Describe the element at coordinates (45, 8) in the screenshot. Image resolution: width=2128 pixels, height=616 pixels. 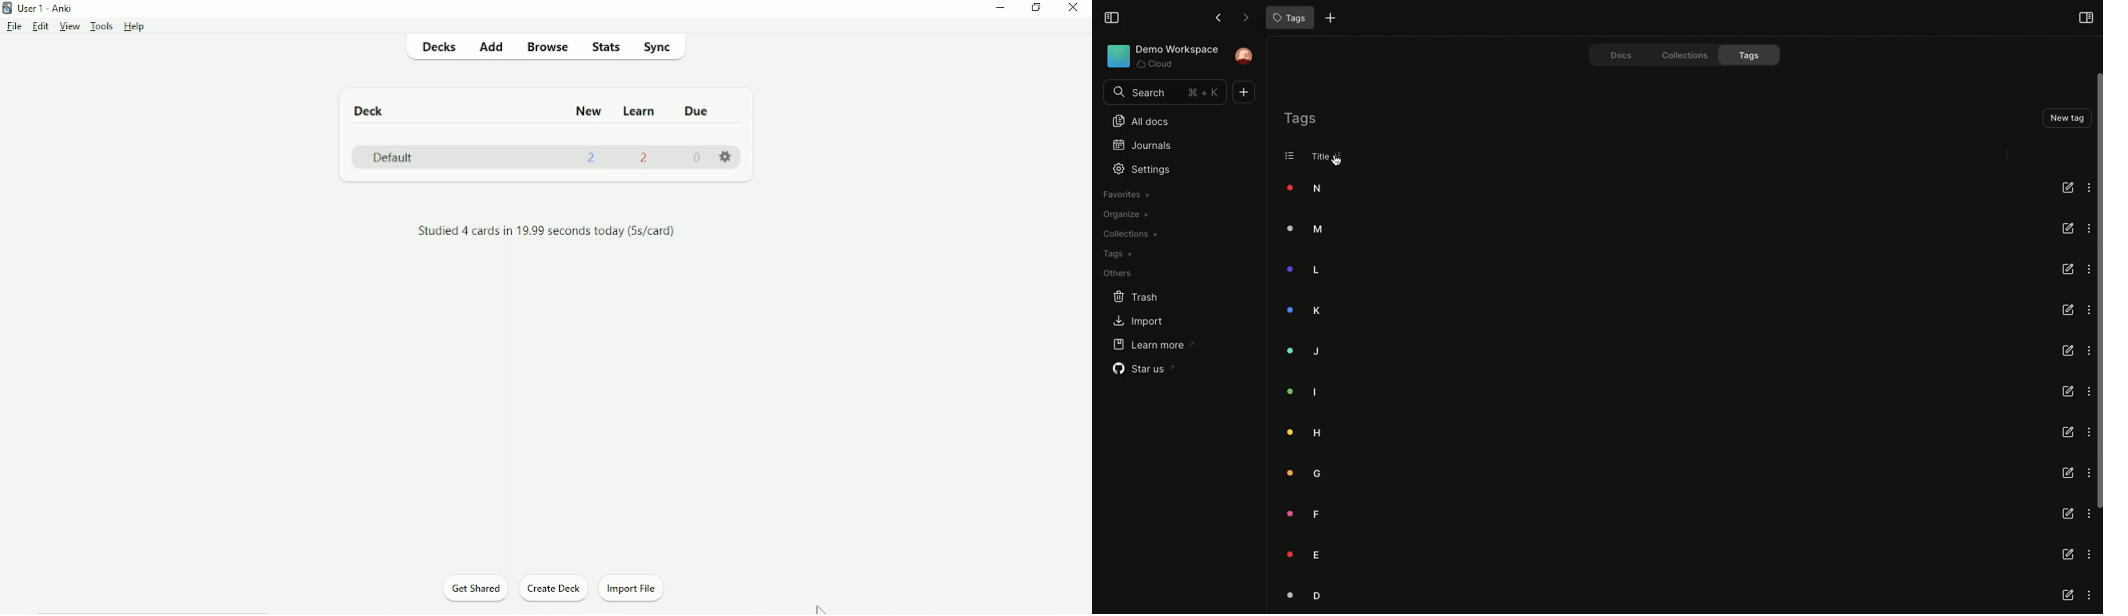
I see `User 1 - Anki` at that location.